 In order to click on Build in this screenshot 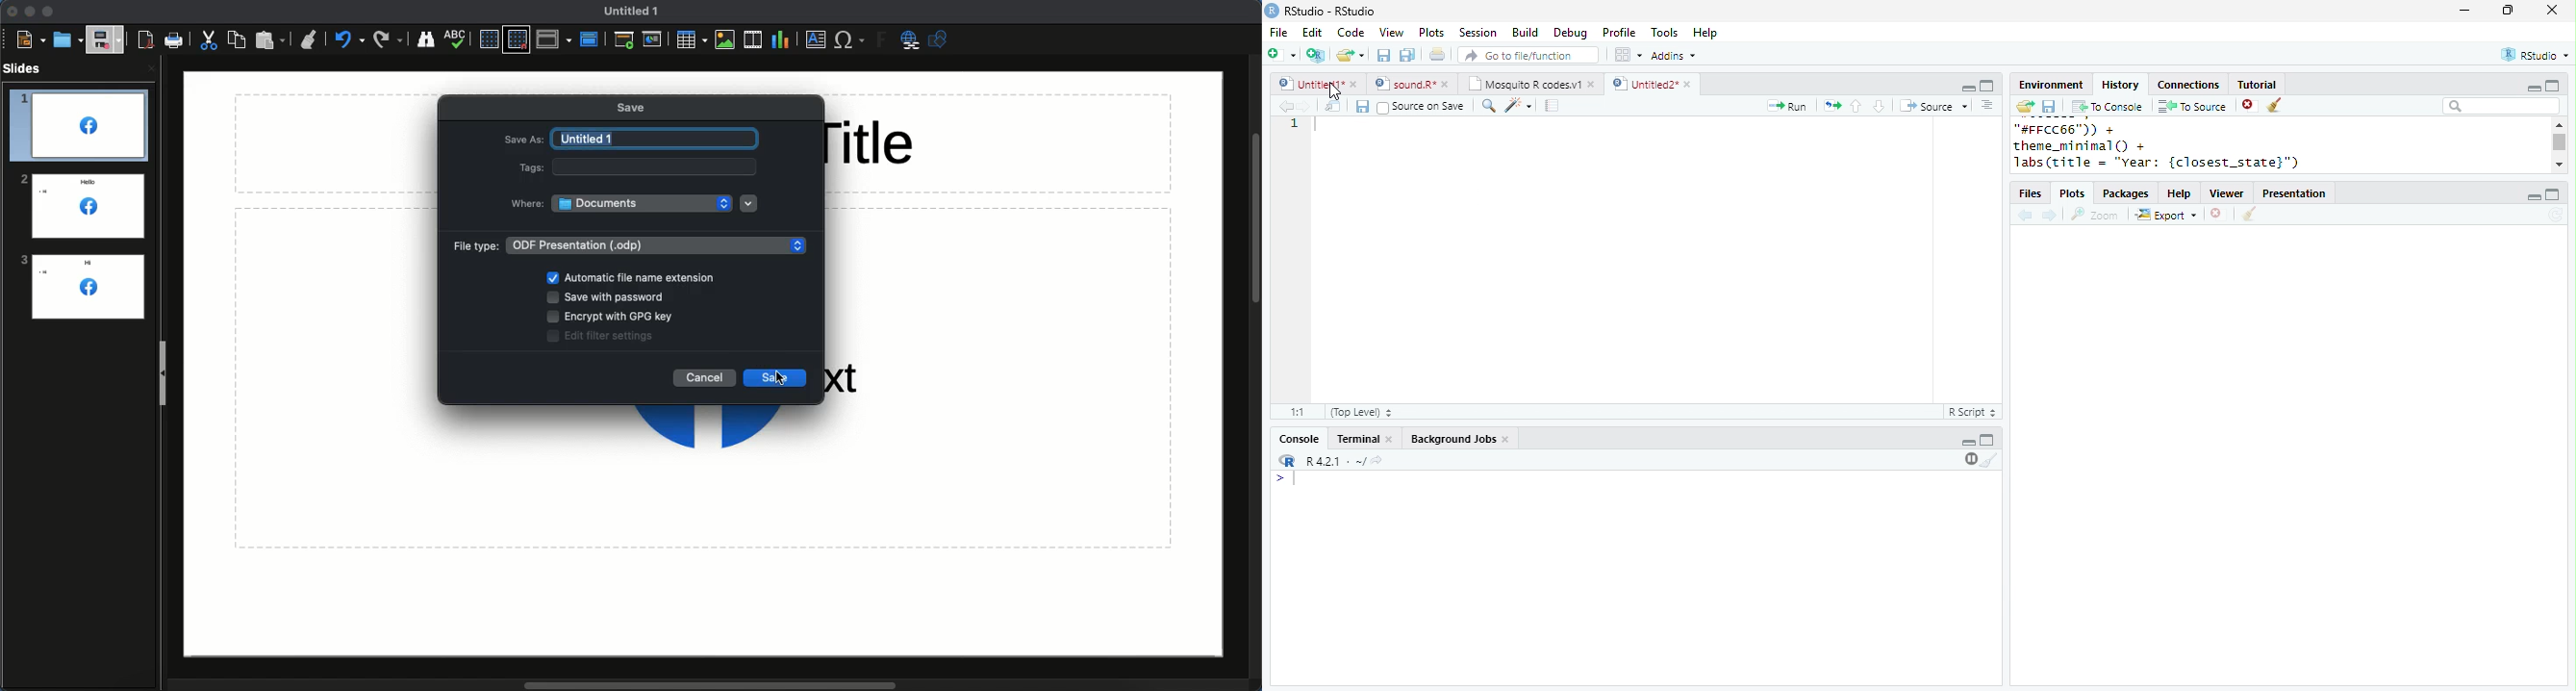, I will do `click(1525, 33)`.